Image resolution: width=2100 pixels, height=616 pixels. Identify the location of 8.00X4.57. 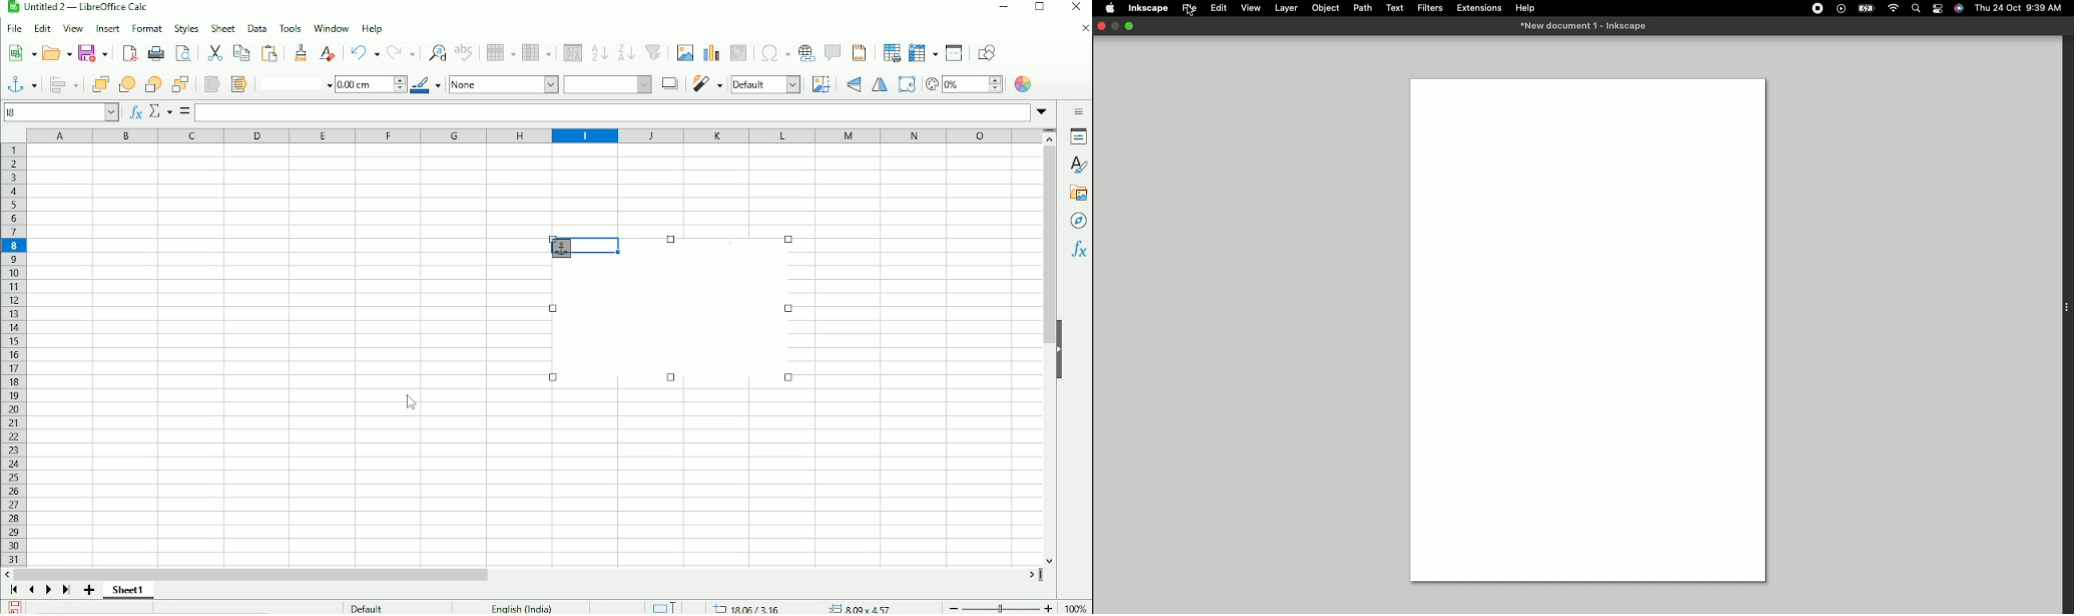
(860, 608).